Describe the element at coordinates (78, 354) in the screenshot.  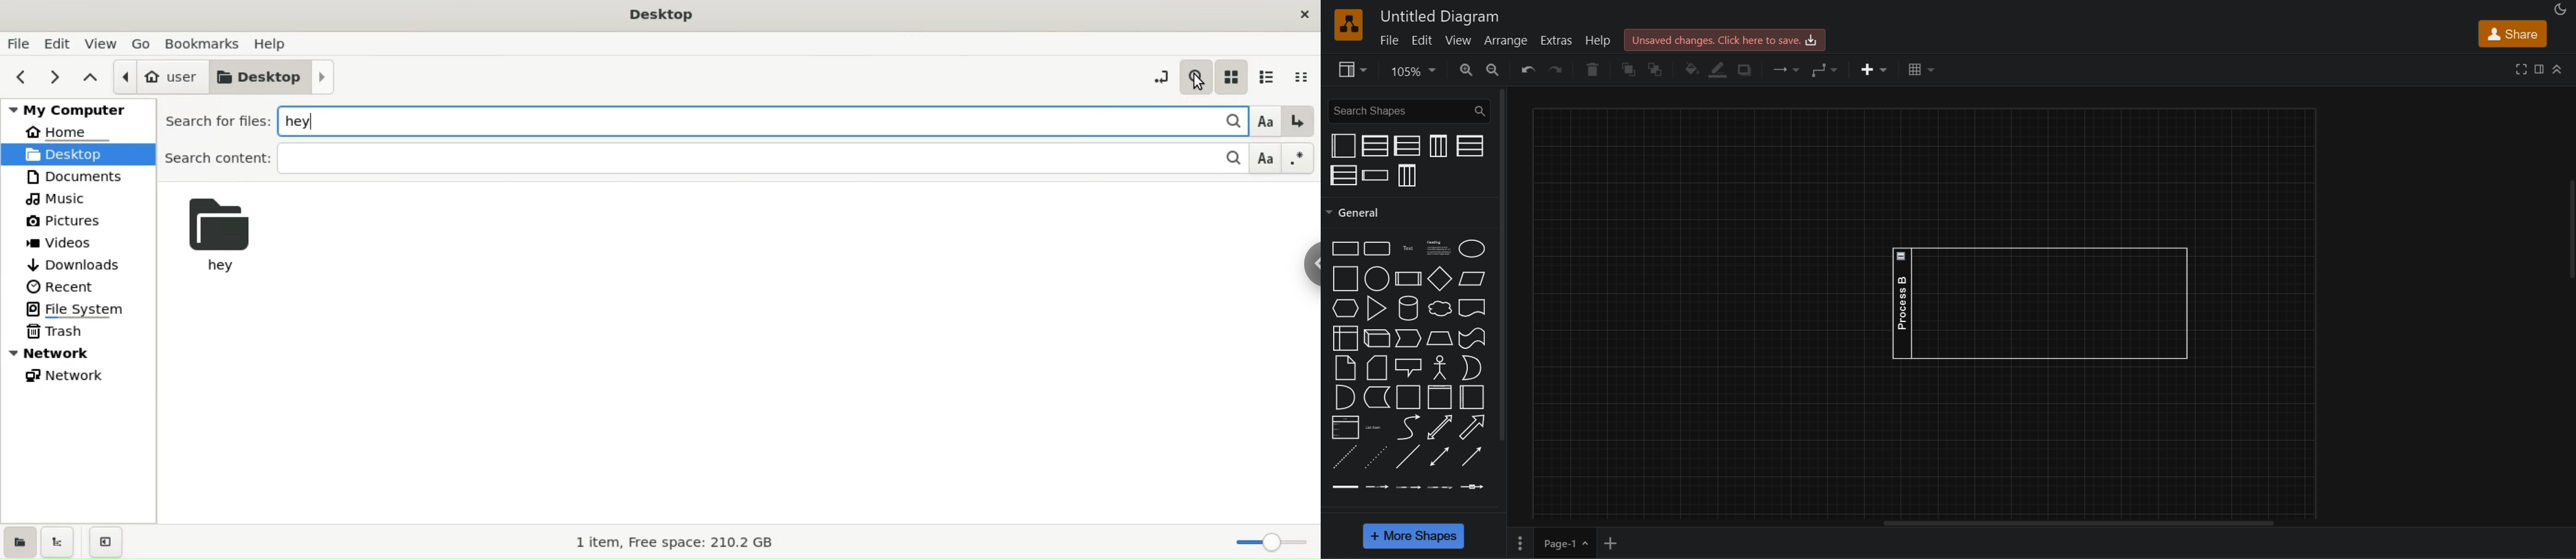
I see `network` at that location.